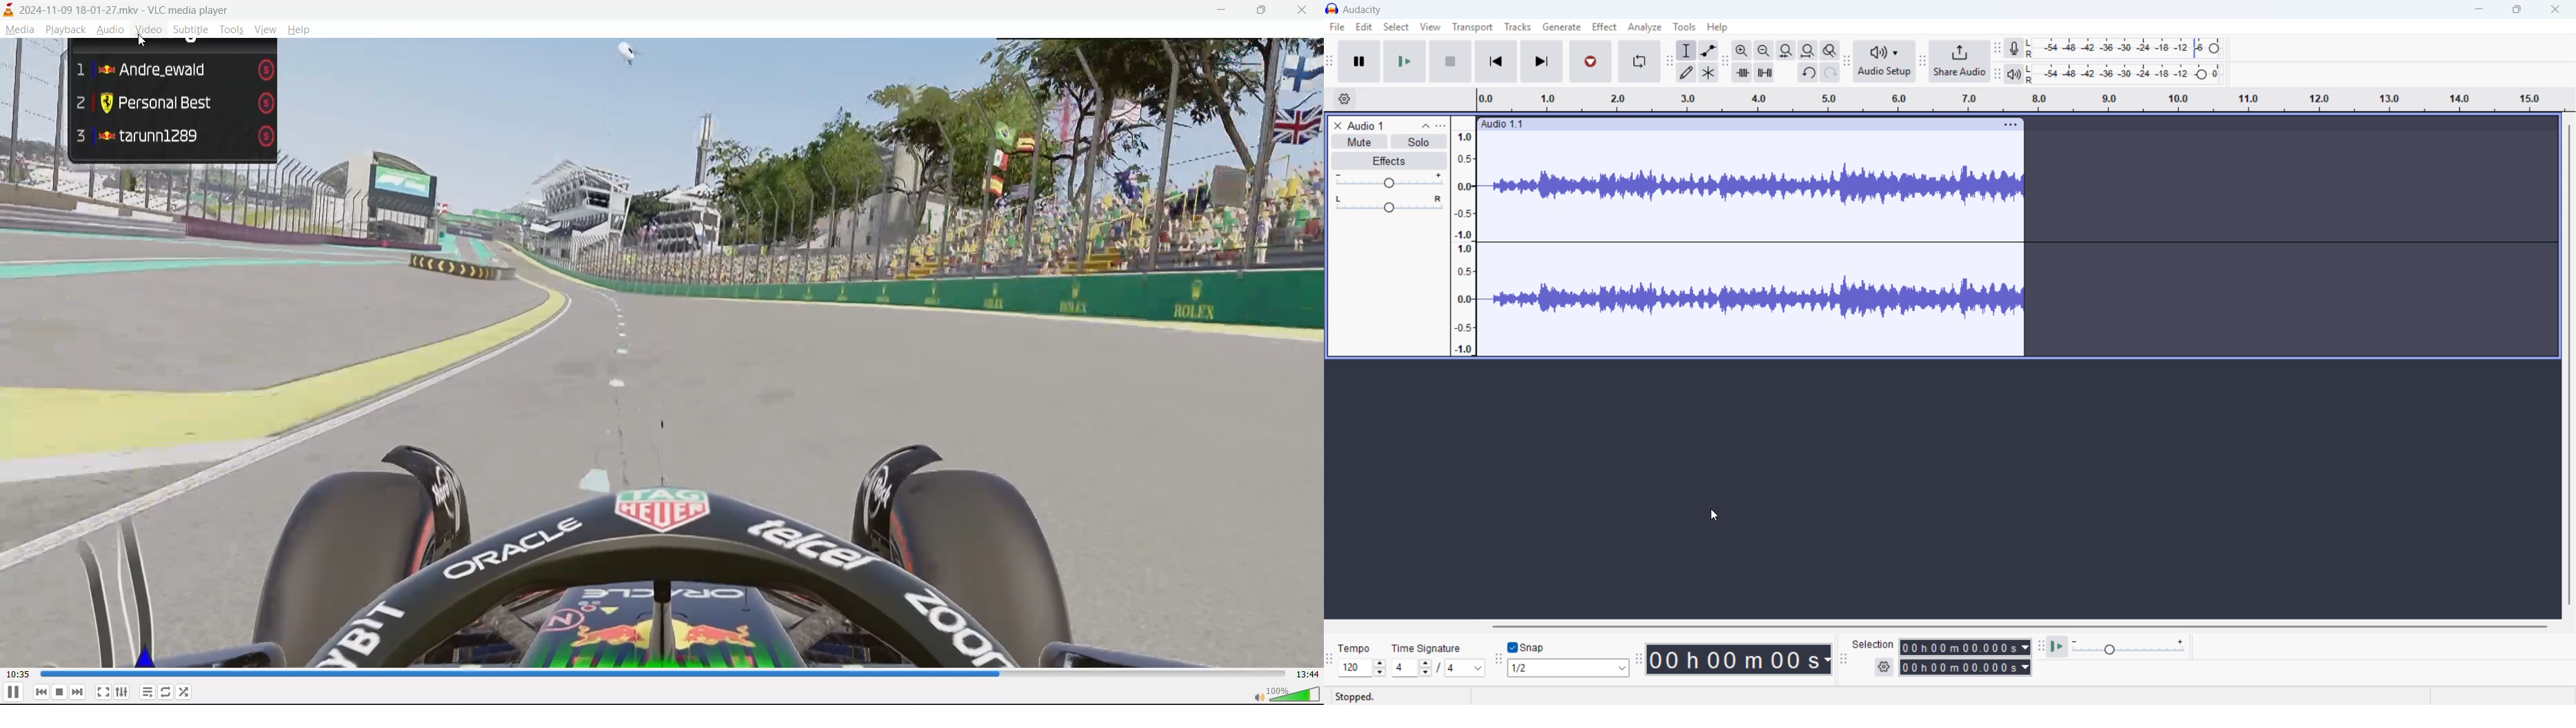 The height and width of the screenshot is (728, 2576). I want to click on Selection toolbar , so click(1843, 658).